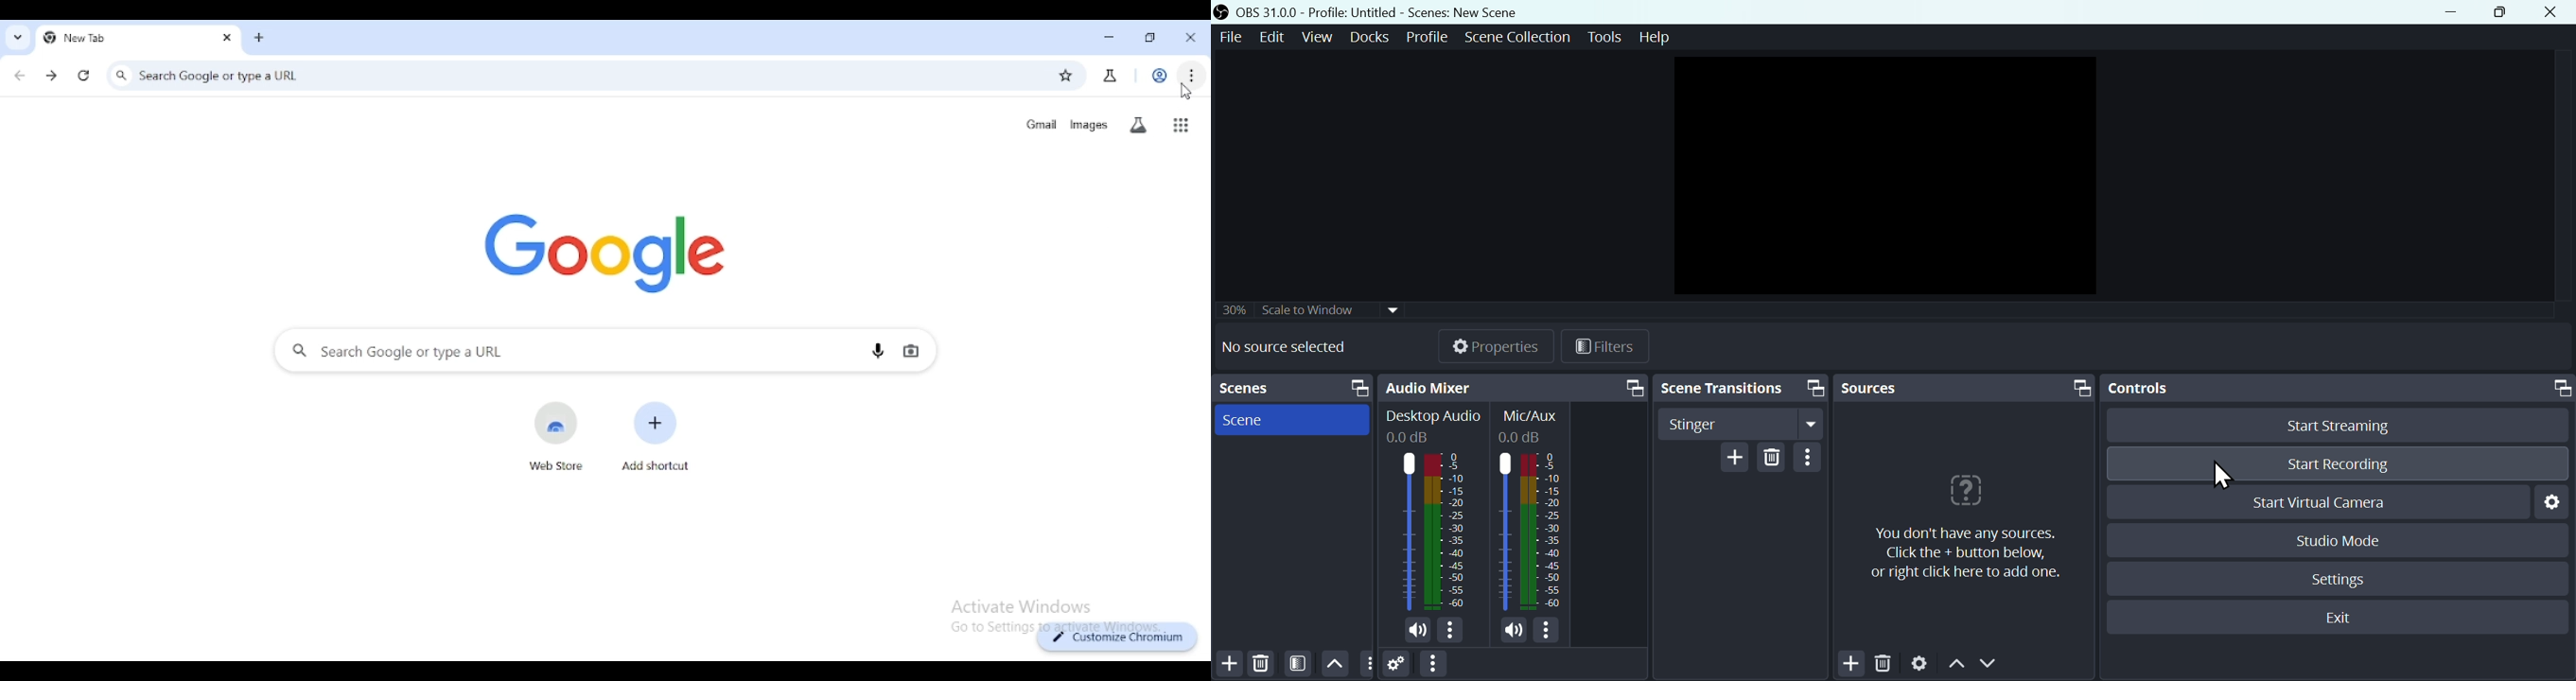 The height and width of the screenshot is (700, 2576). What do you see at coordinates (1276, 42) in the screenshot?
I see `Edit` at bounding box center [1276, 42].